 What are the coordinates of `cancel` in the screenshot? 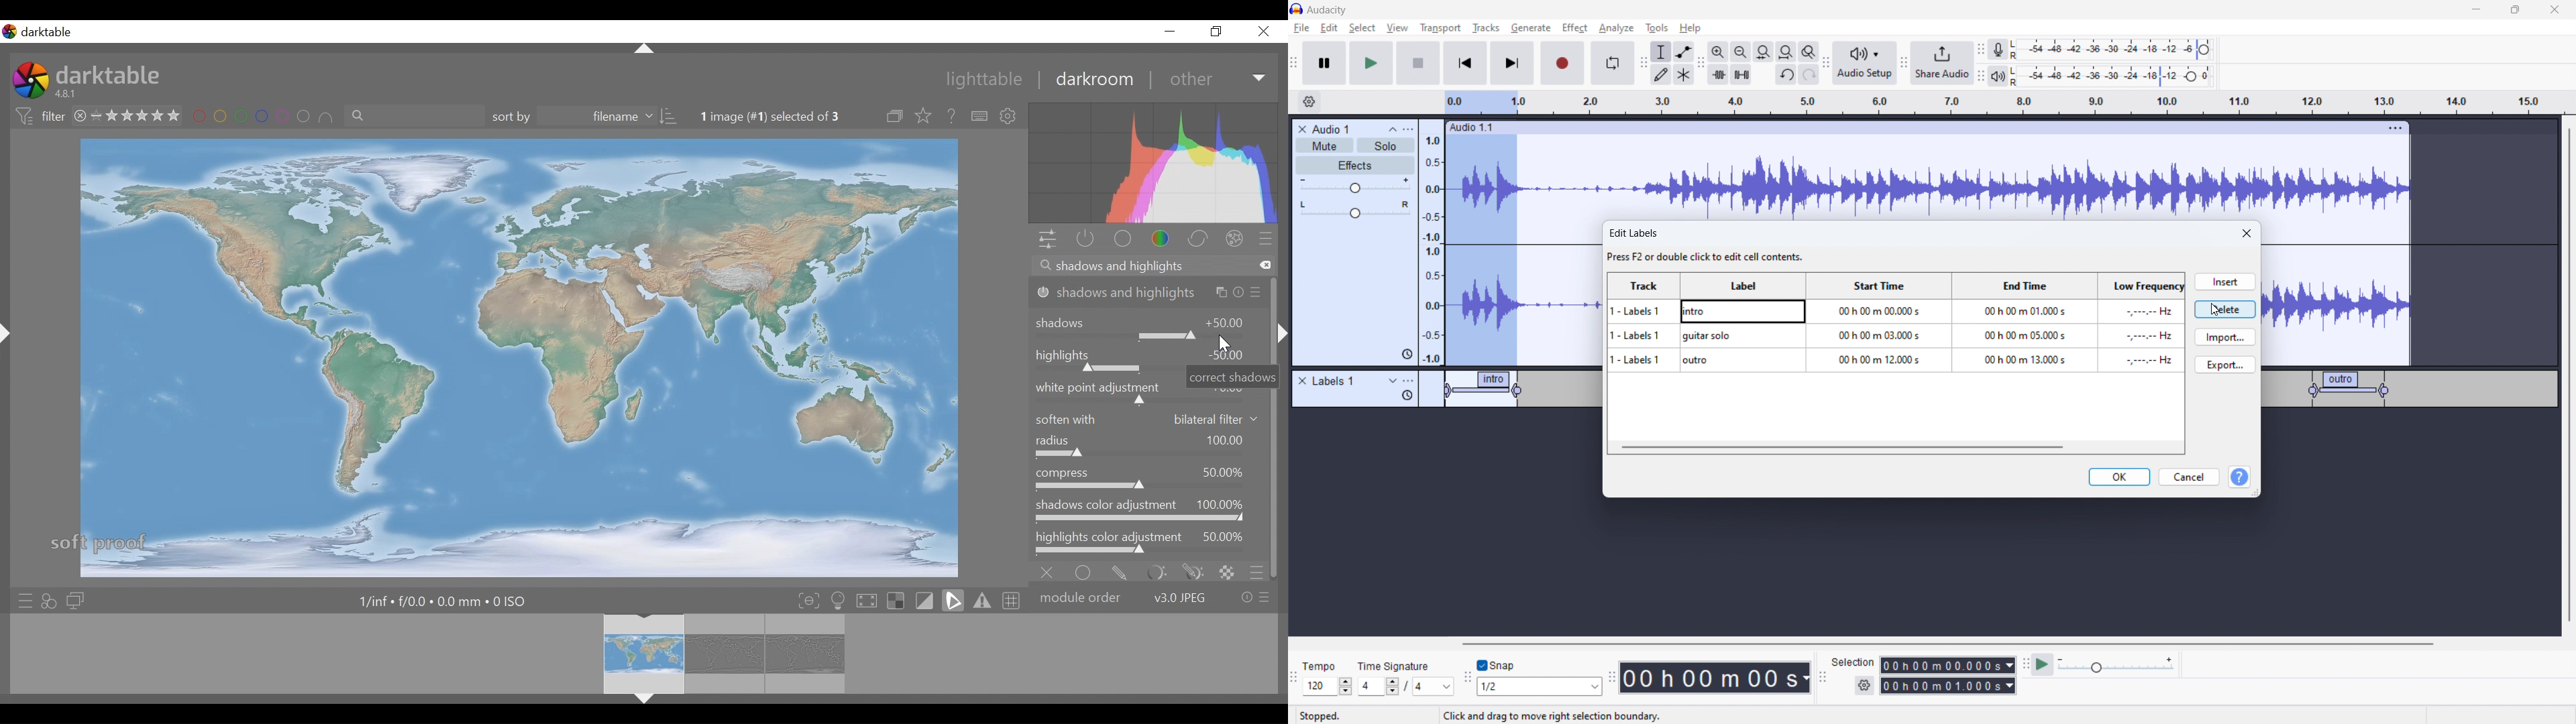 It's located at (2189, 477).